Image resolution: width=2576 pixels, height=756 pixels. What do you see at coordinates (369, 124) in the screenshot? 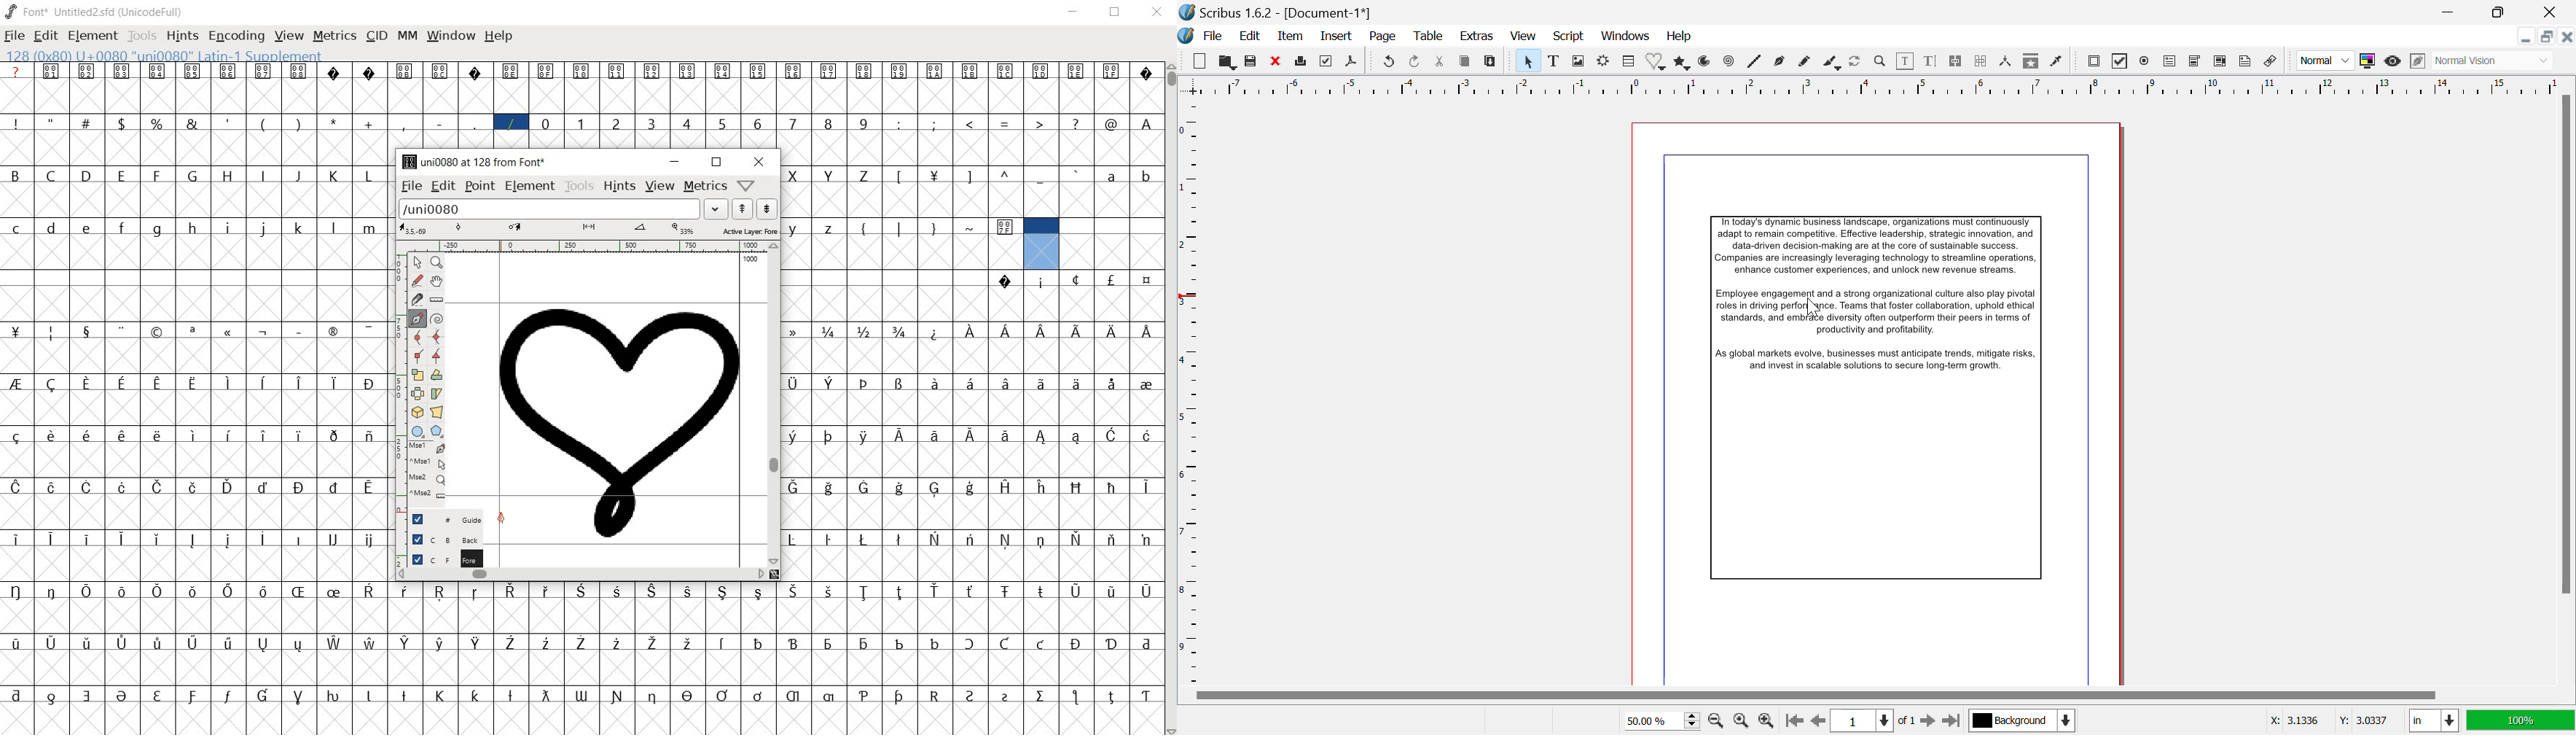
I see `glyph` at bounding box center [369, 124].